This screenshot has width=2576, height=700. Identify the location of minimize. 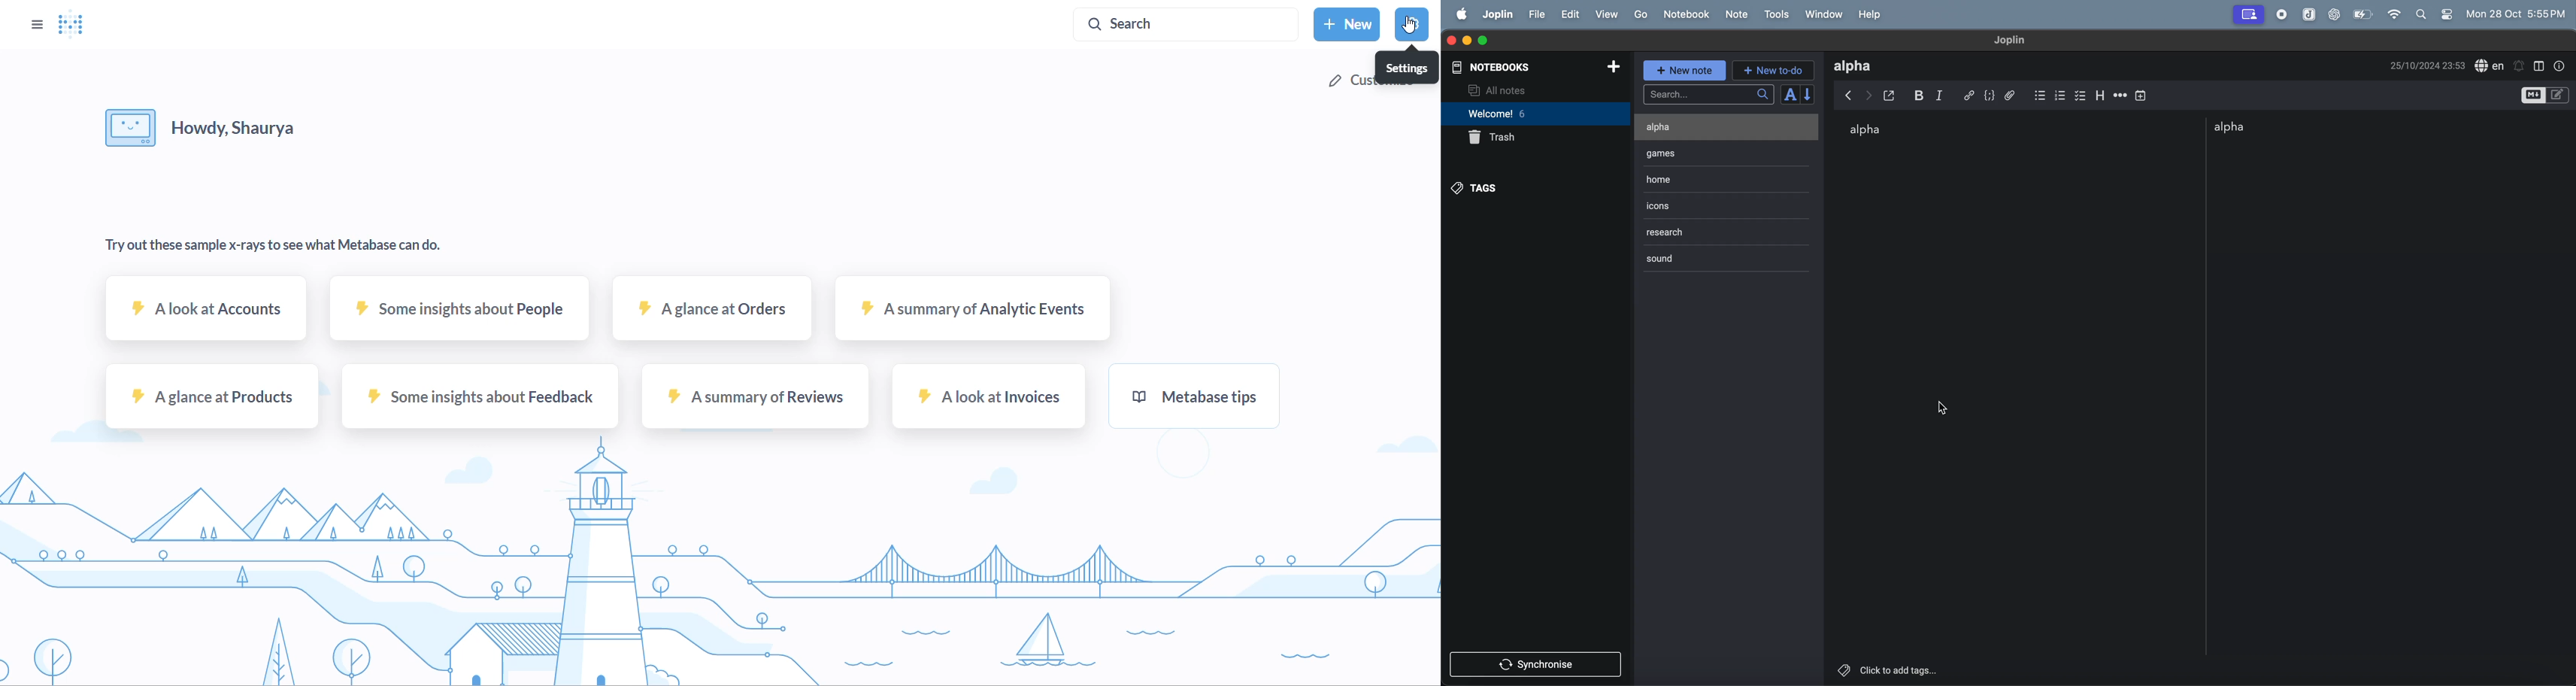
(1467, 40).